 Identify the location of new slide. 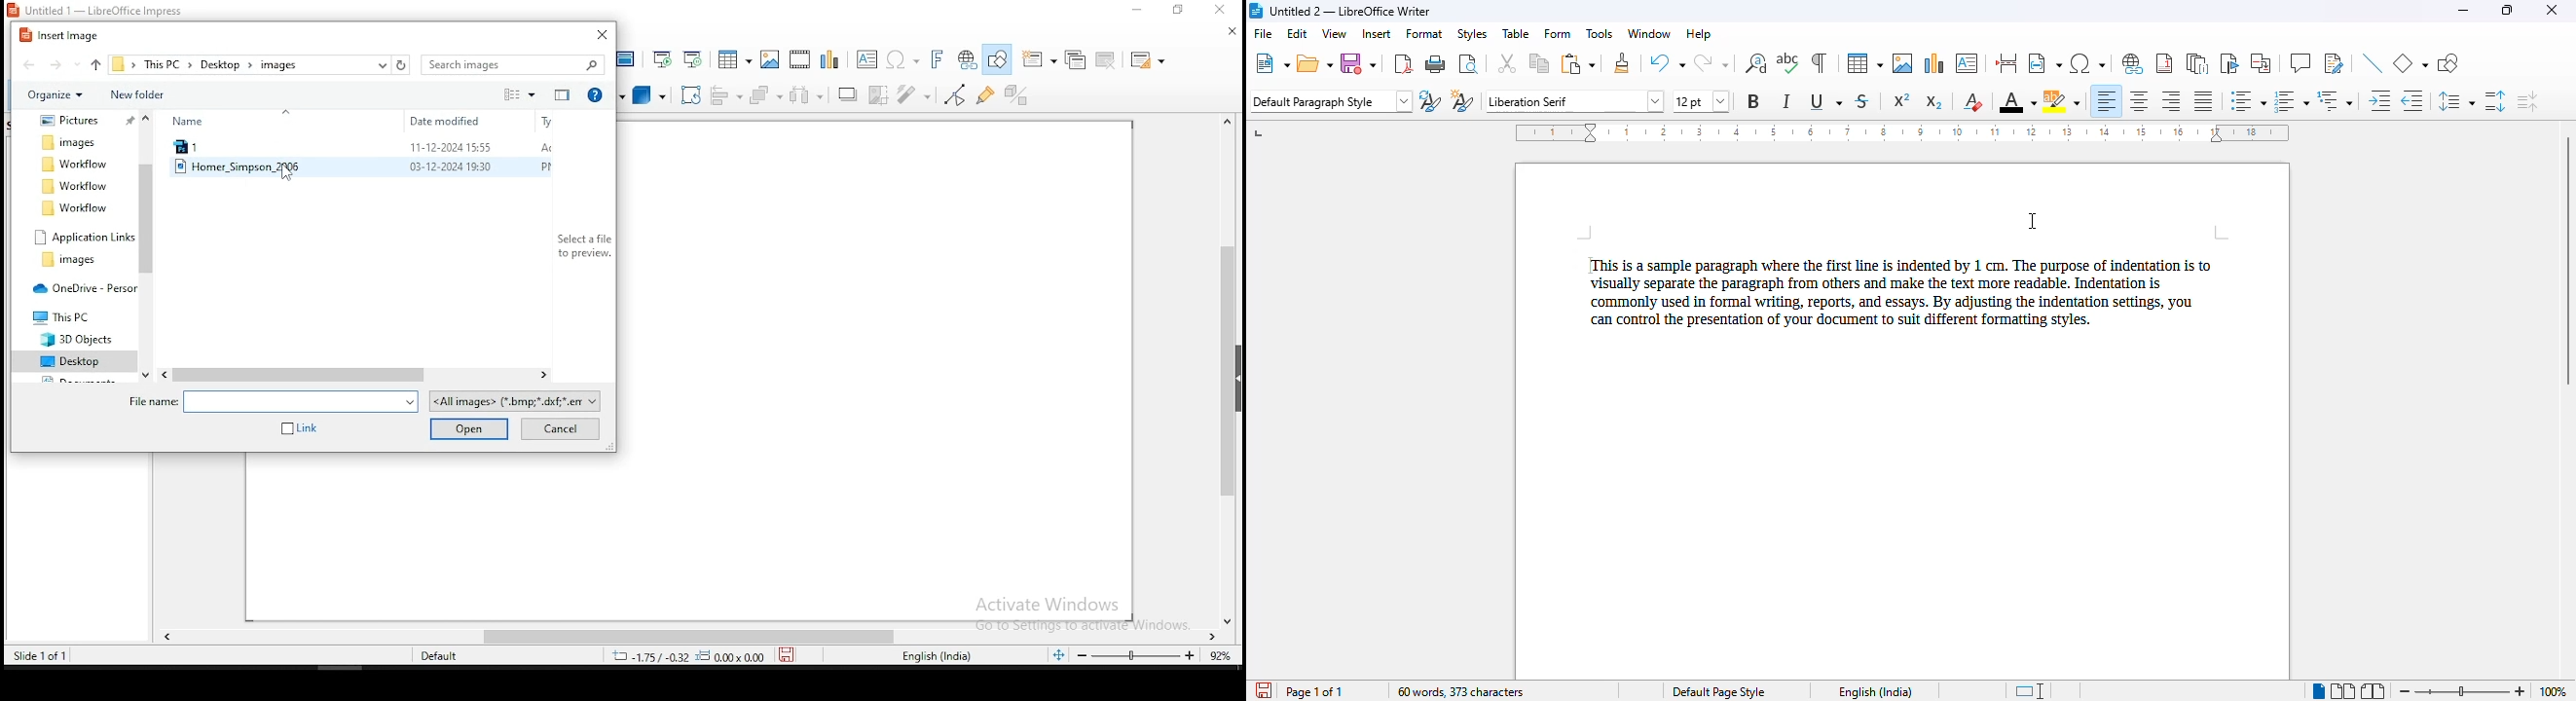
(1041, 60).